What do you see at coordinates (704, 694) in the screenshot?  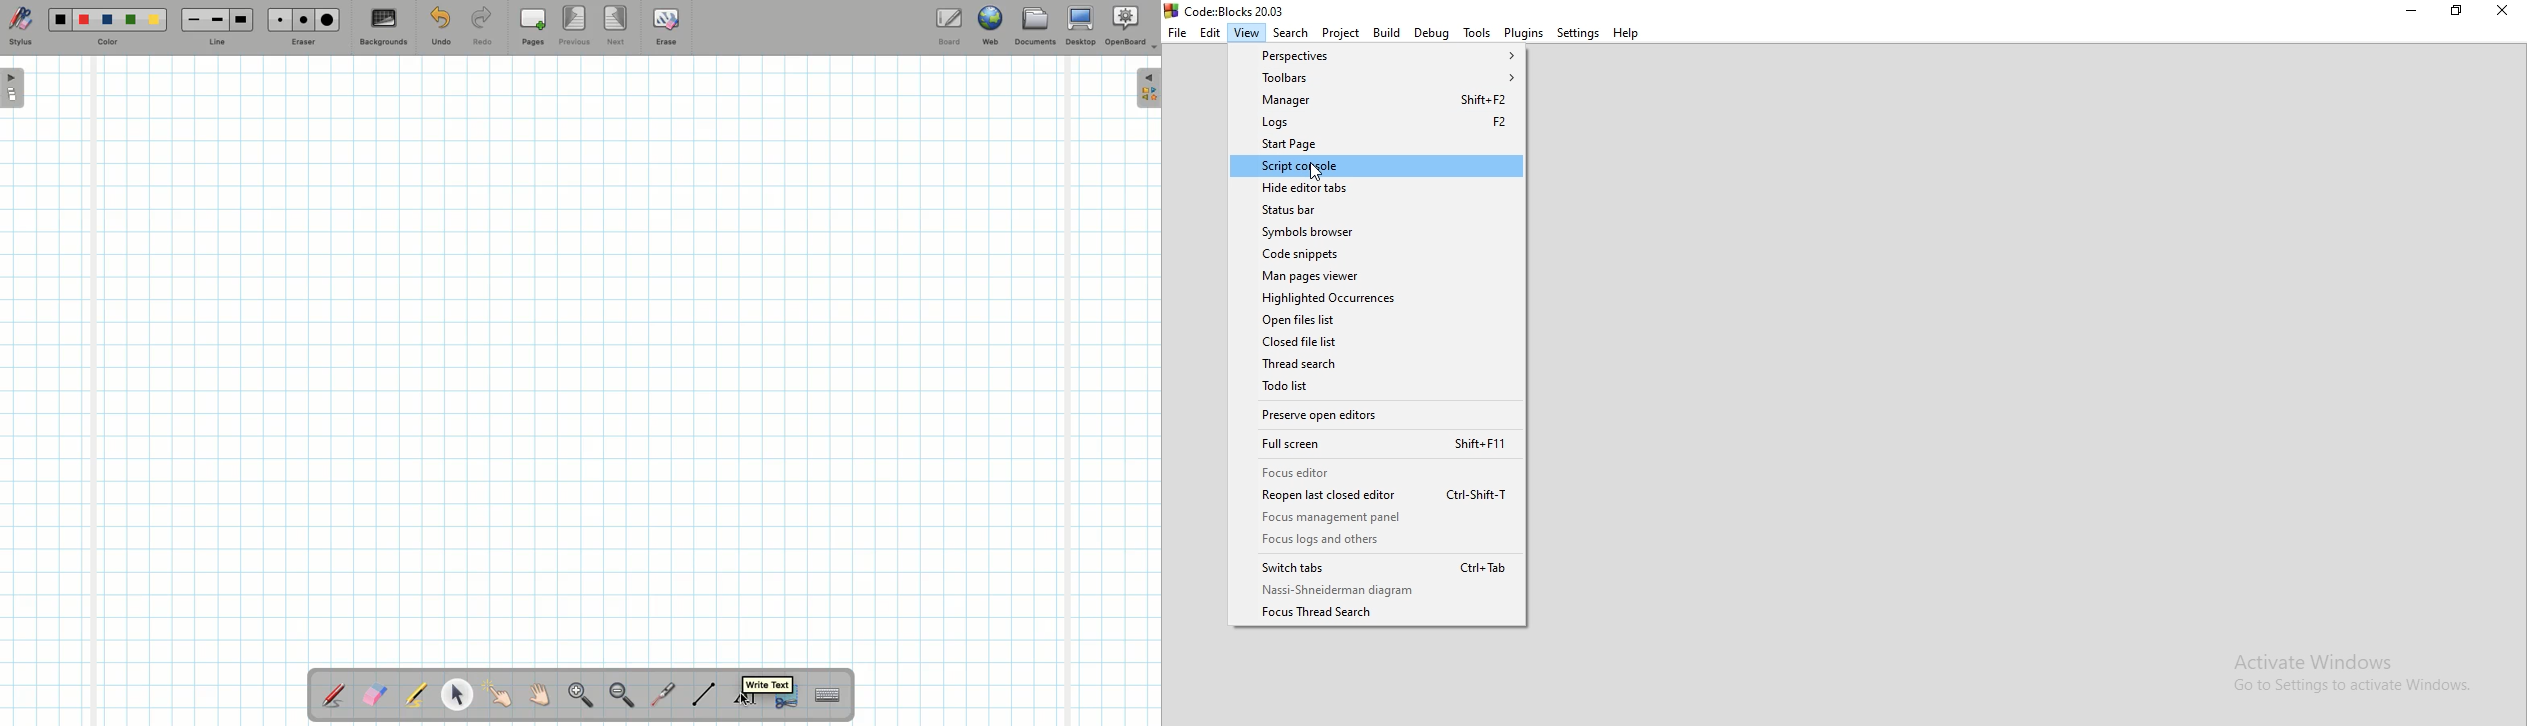 I see `Line` at bounding box center [704, 694].